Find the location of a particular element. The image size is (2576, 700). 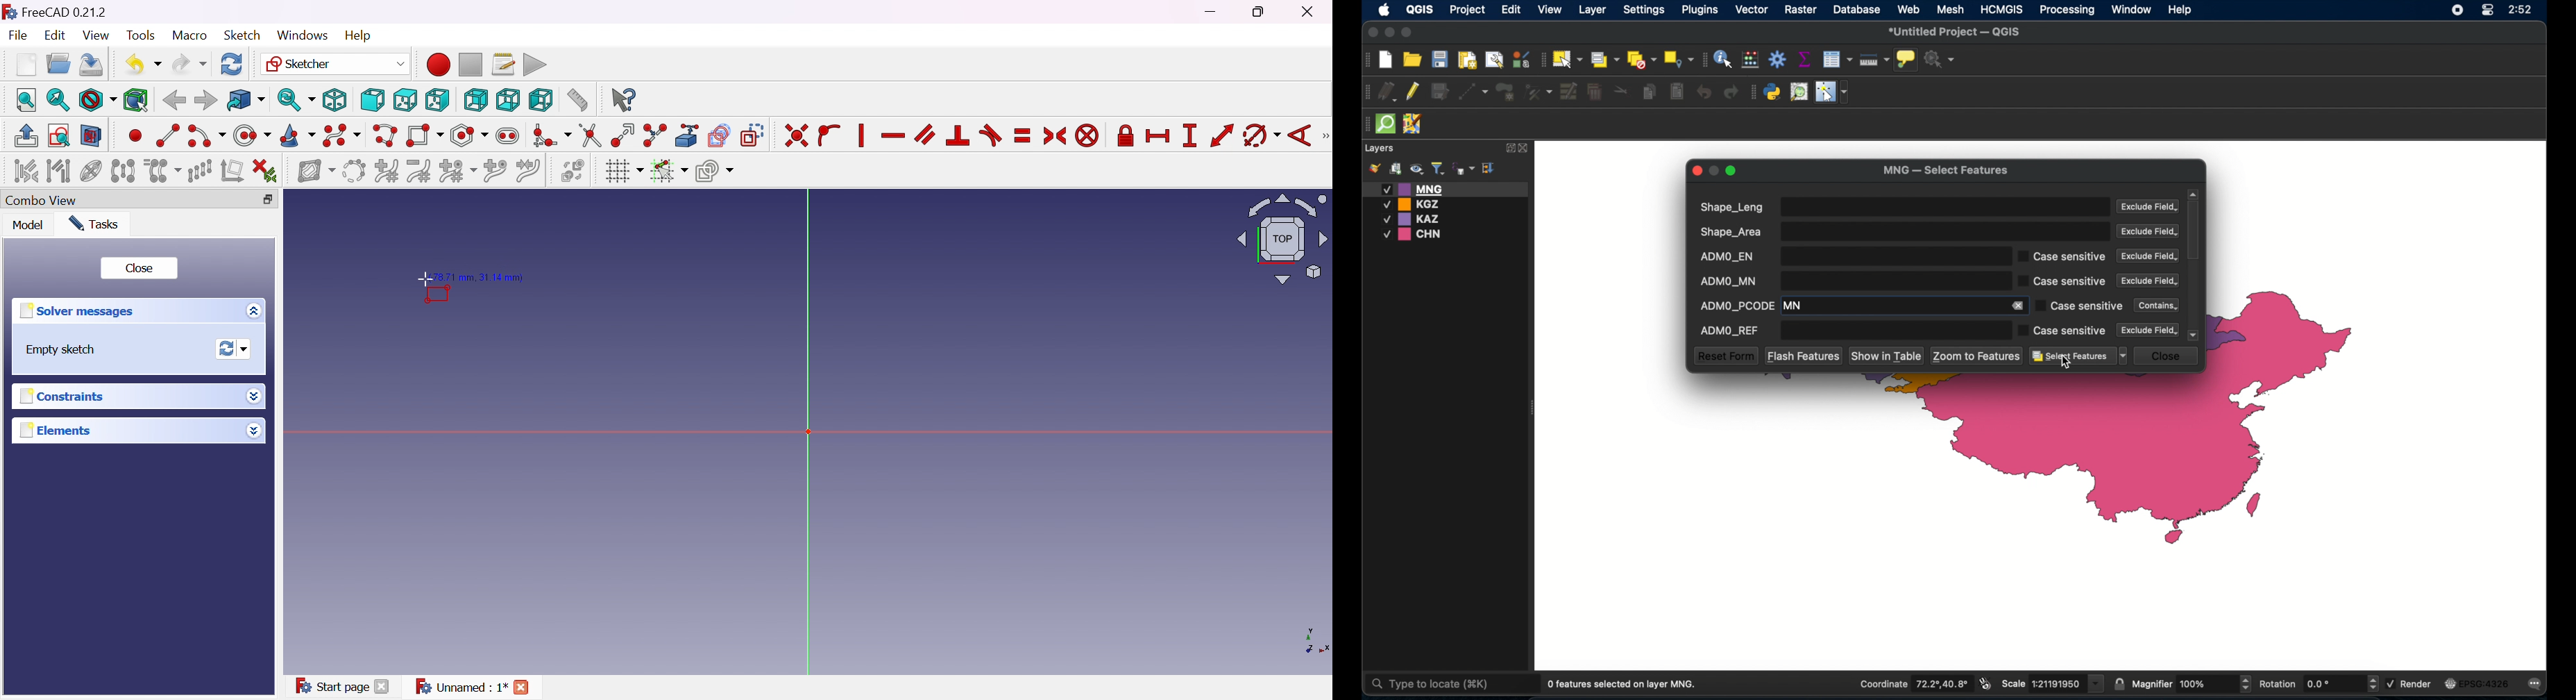

Constrain distance is located at coordinates (1221, 135).